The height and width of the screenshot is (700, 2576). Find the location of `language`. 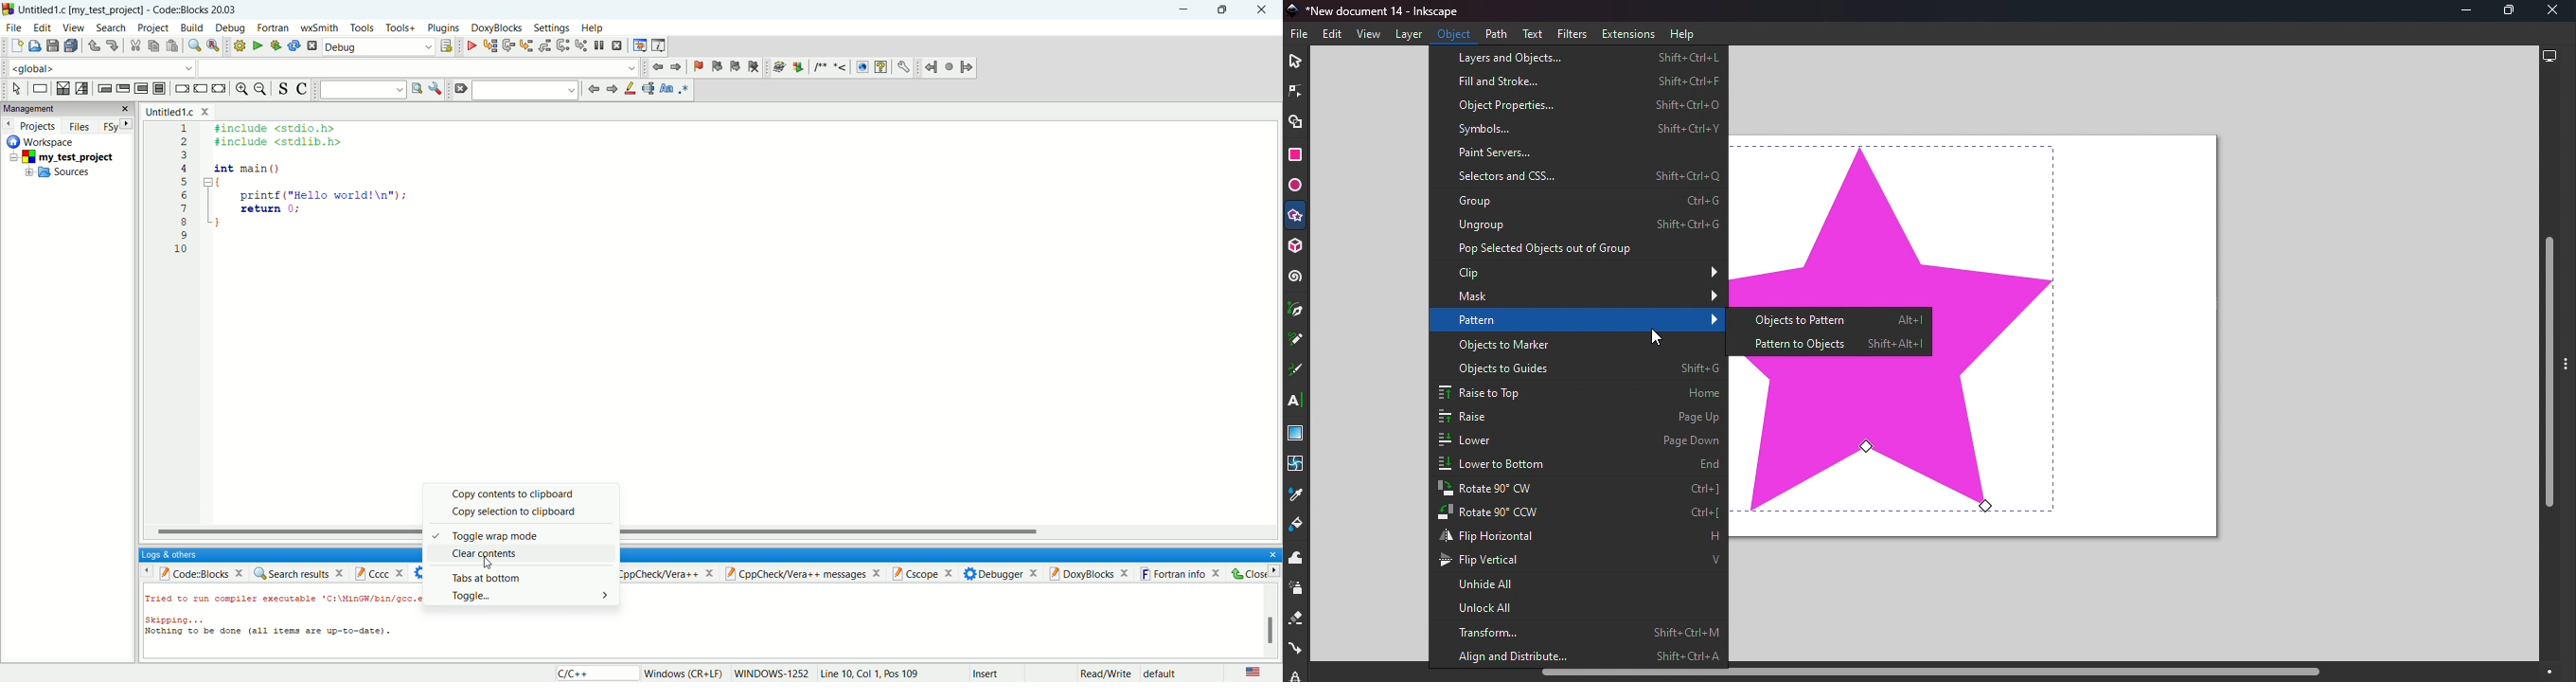

language is located at coordinates (1254, 673).